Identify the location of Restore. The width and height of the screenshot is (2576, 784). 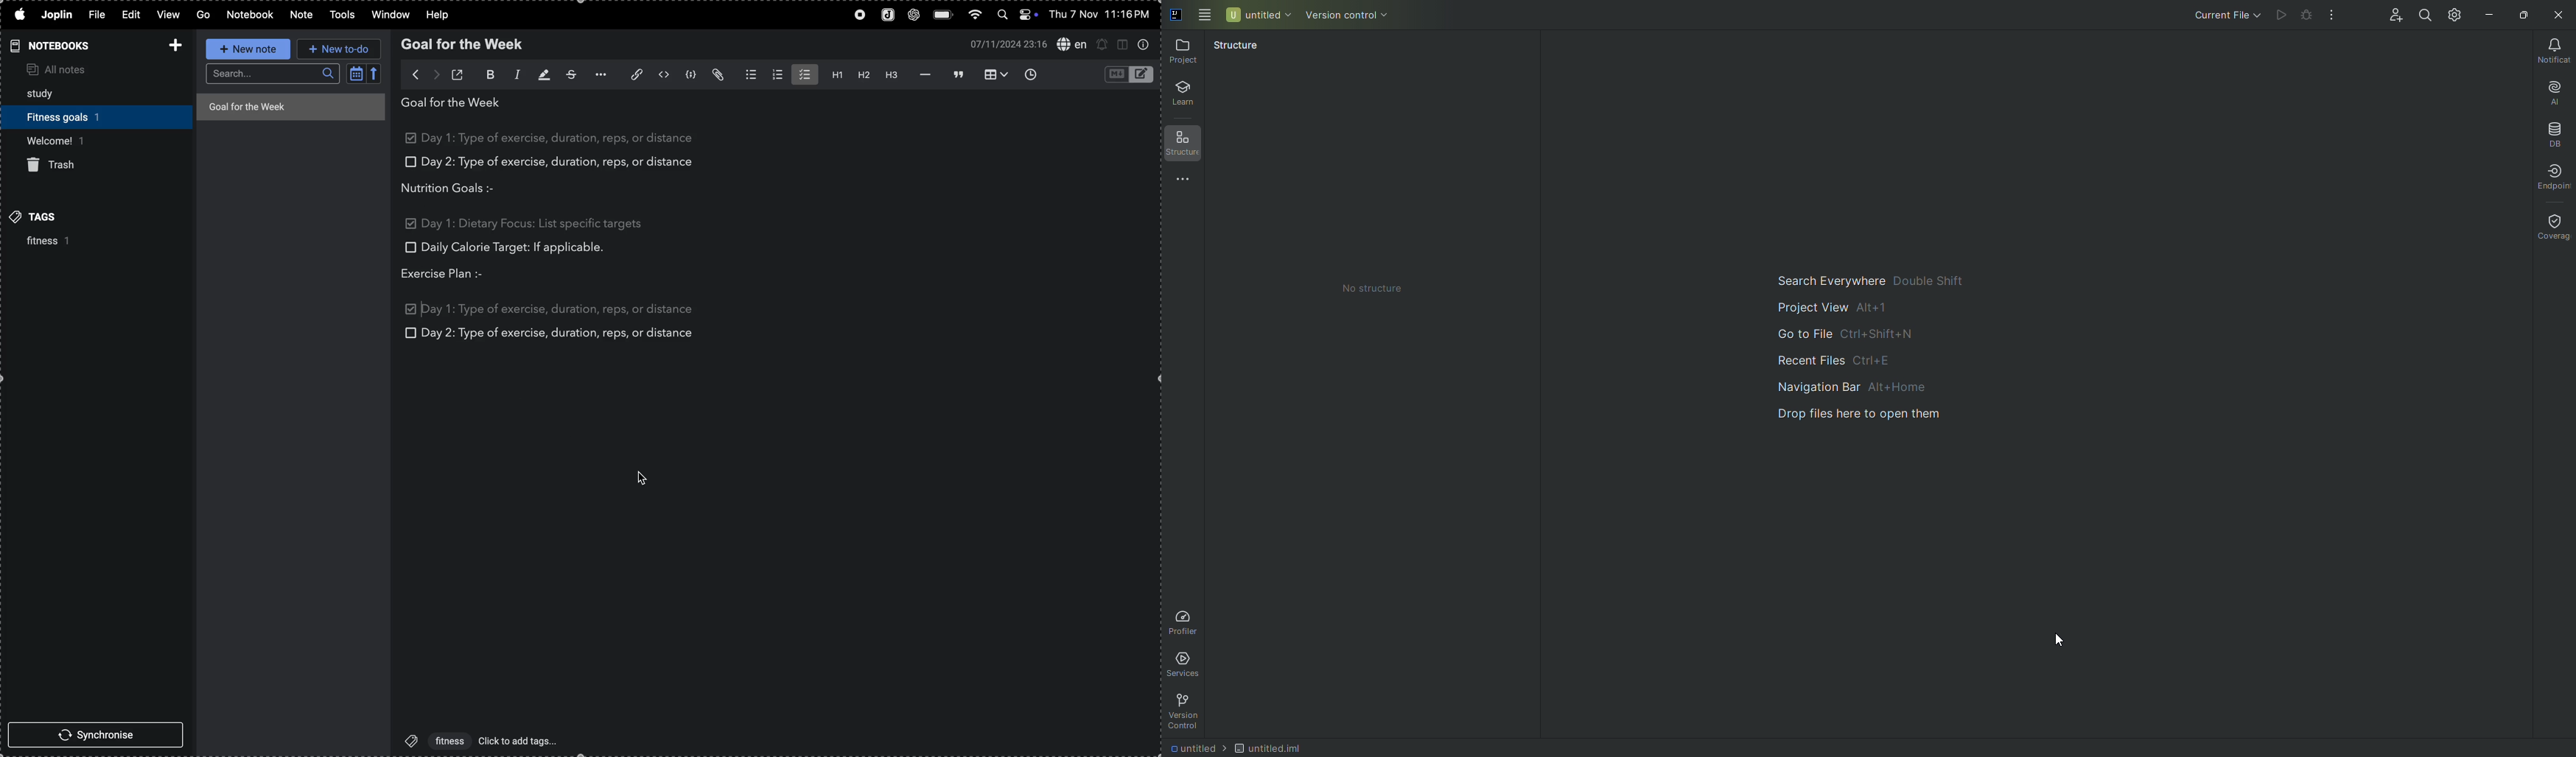
(2527, 14).